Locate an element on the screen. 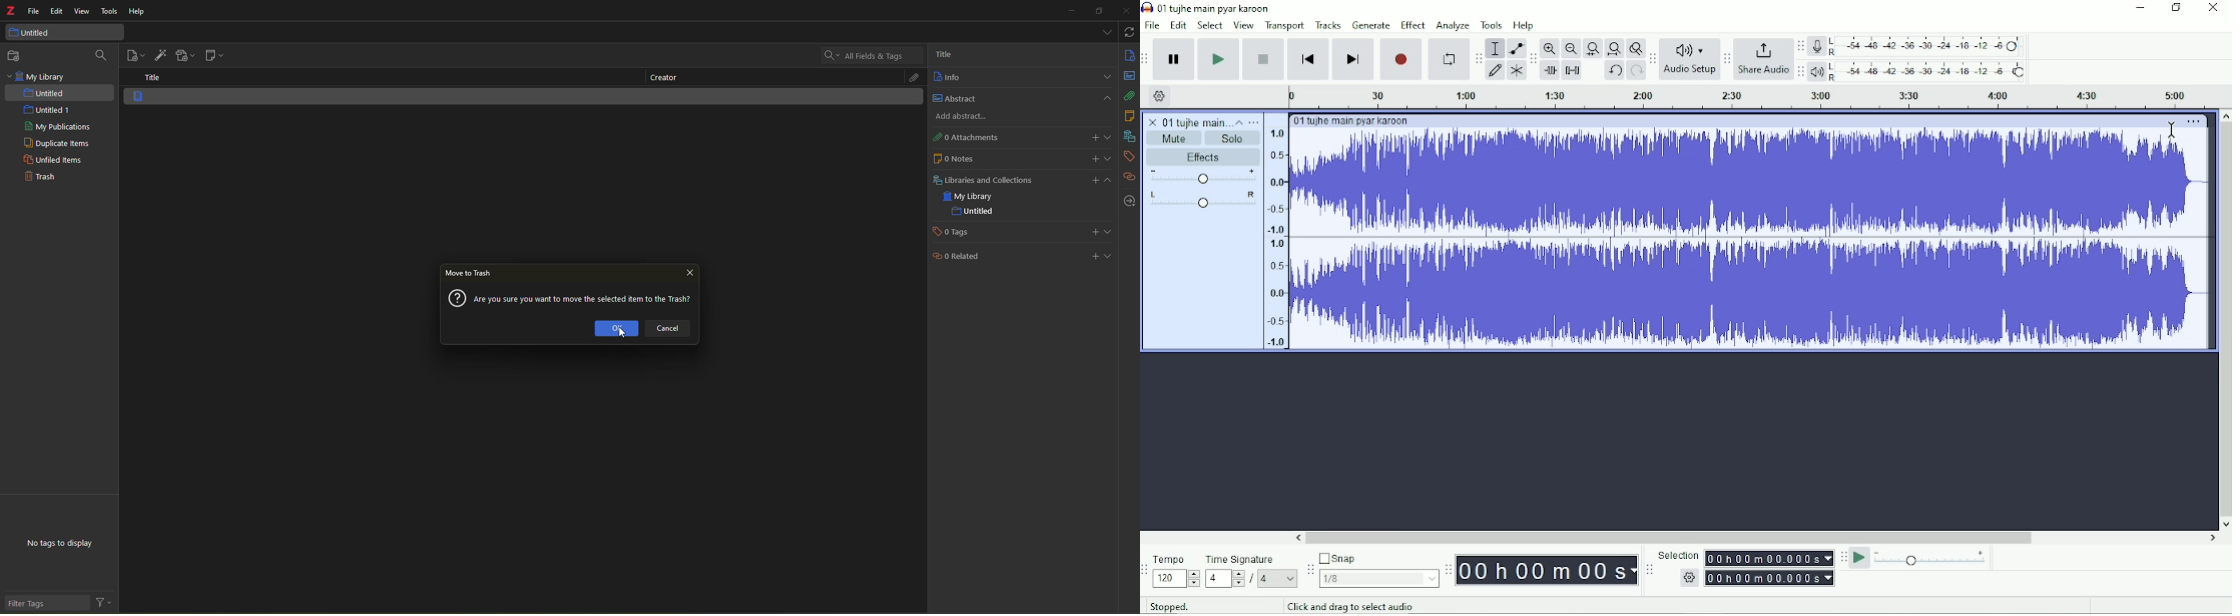  Close is located at coordinates (2214, 7).